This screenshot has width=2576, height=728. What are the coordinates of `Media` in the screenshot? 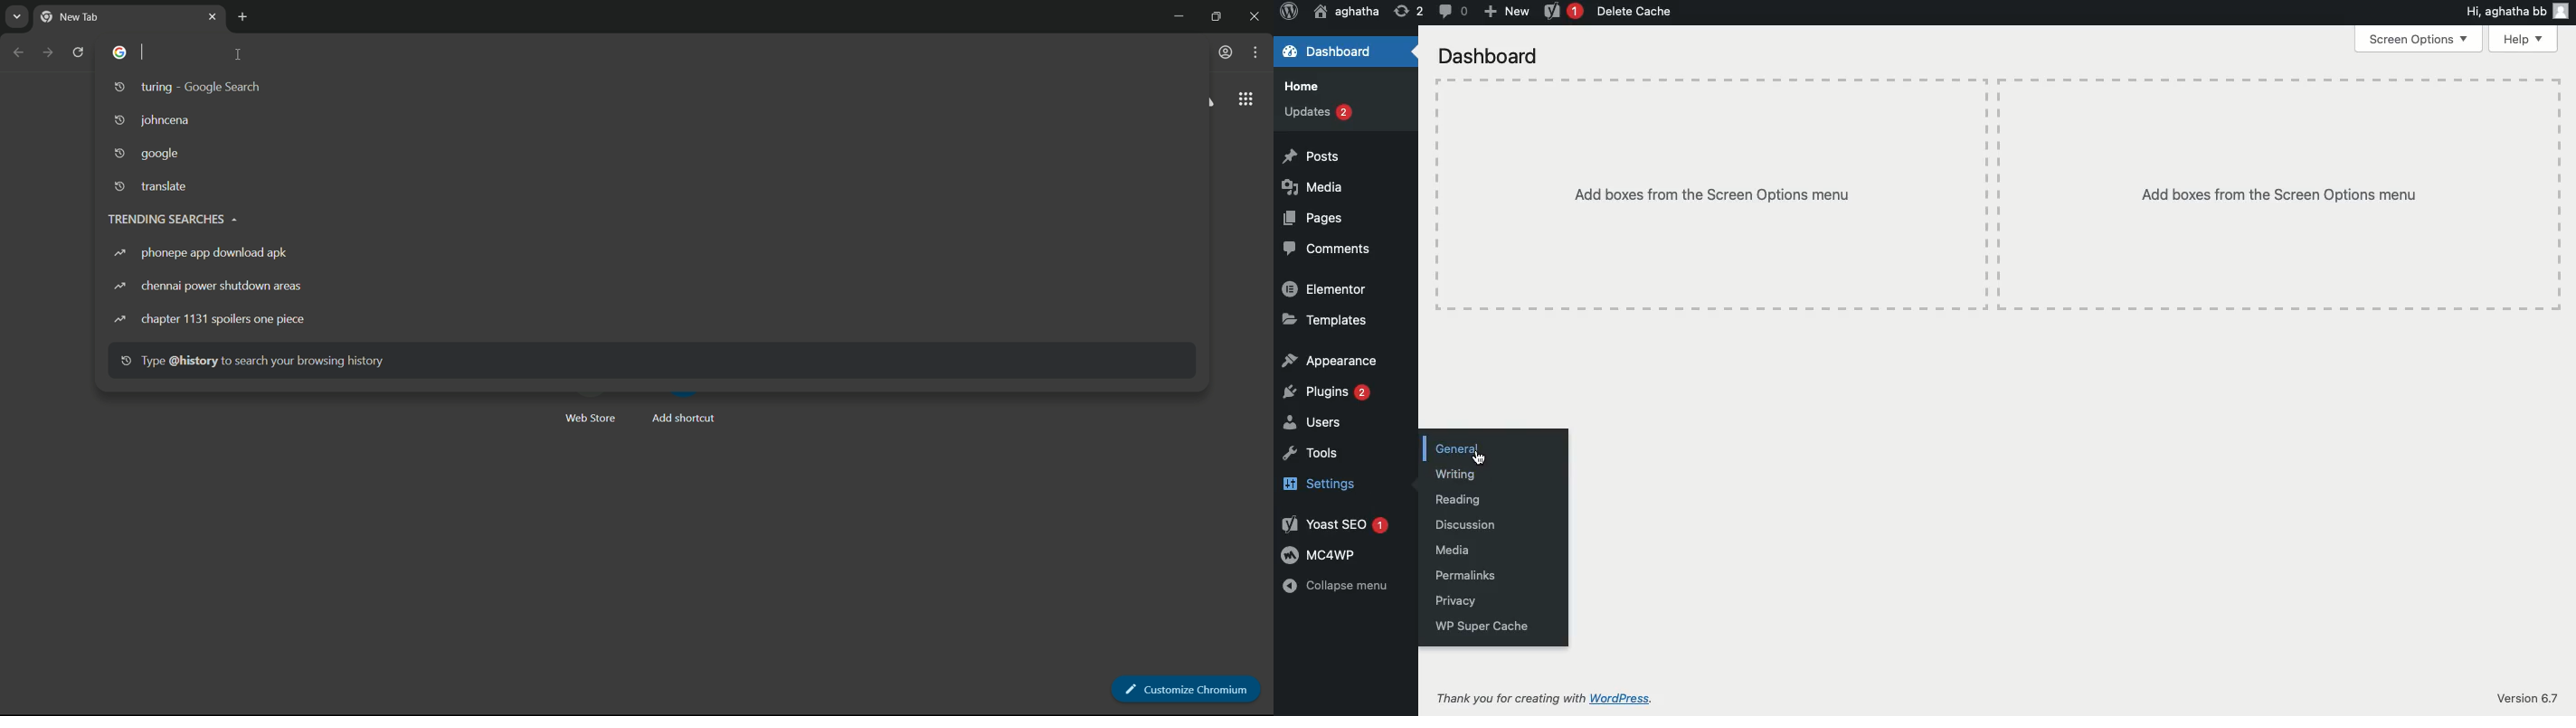 It's located at (1312, 188).